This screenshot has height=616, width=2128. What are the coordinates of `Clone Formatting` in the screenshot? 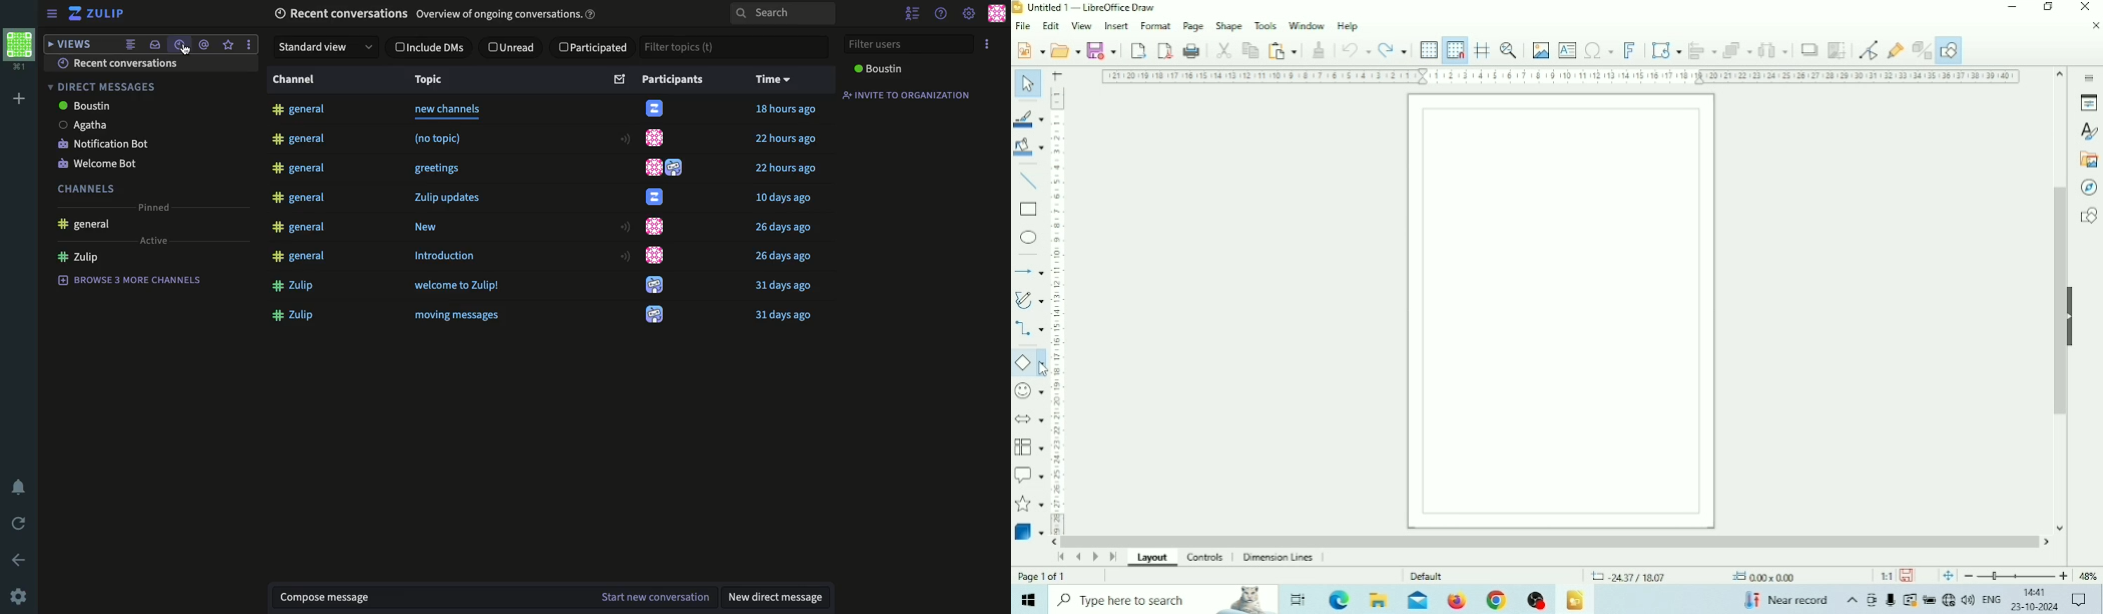 It's located at (1319, 50).